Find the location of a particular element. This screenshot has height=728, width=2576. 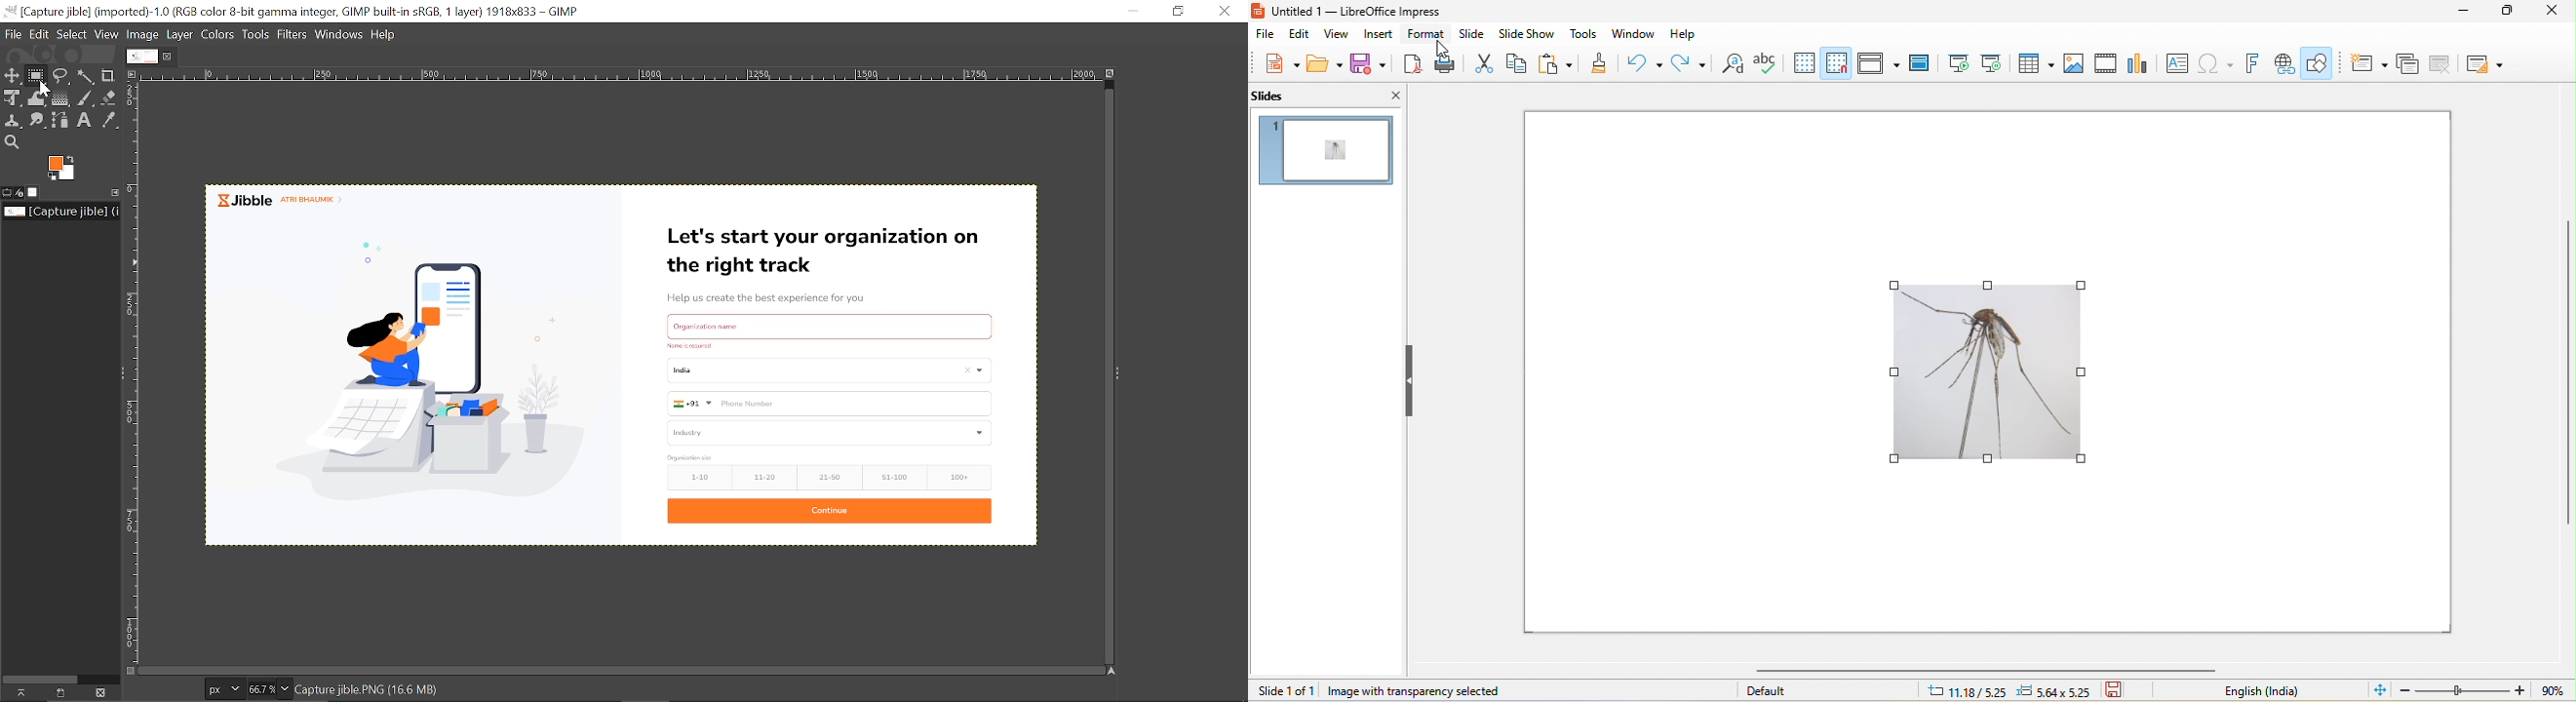

display views is located at coordinates (1879, 62).